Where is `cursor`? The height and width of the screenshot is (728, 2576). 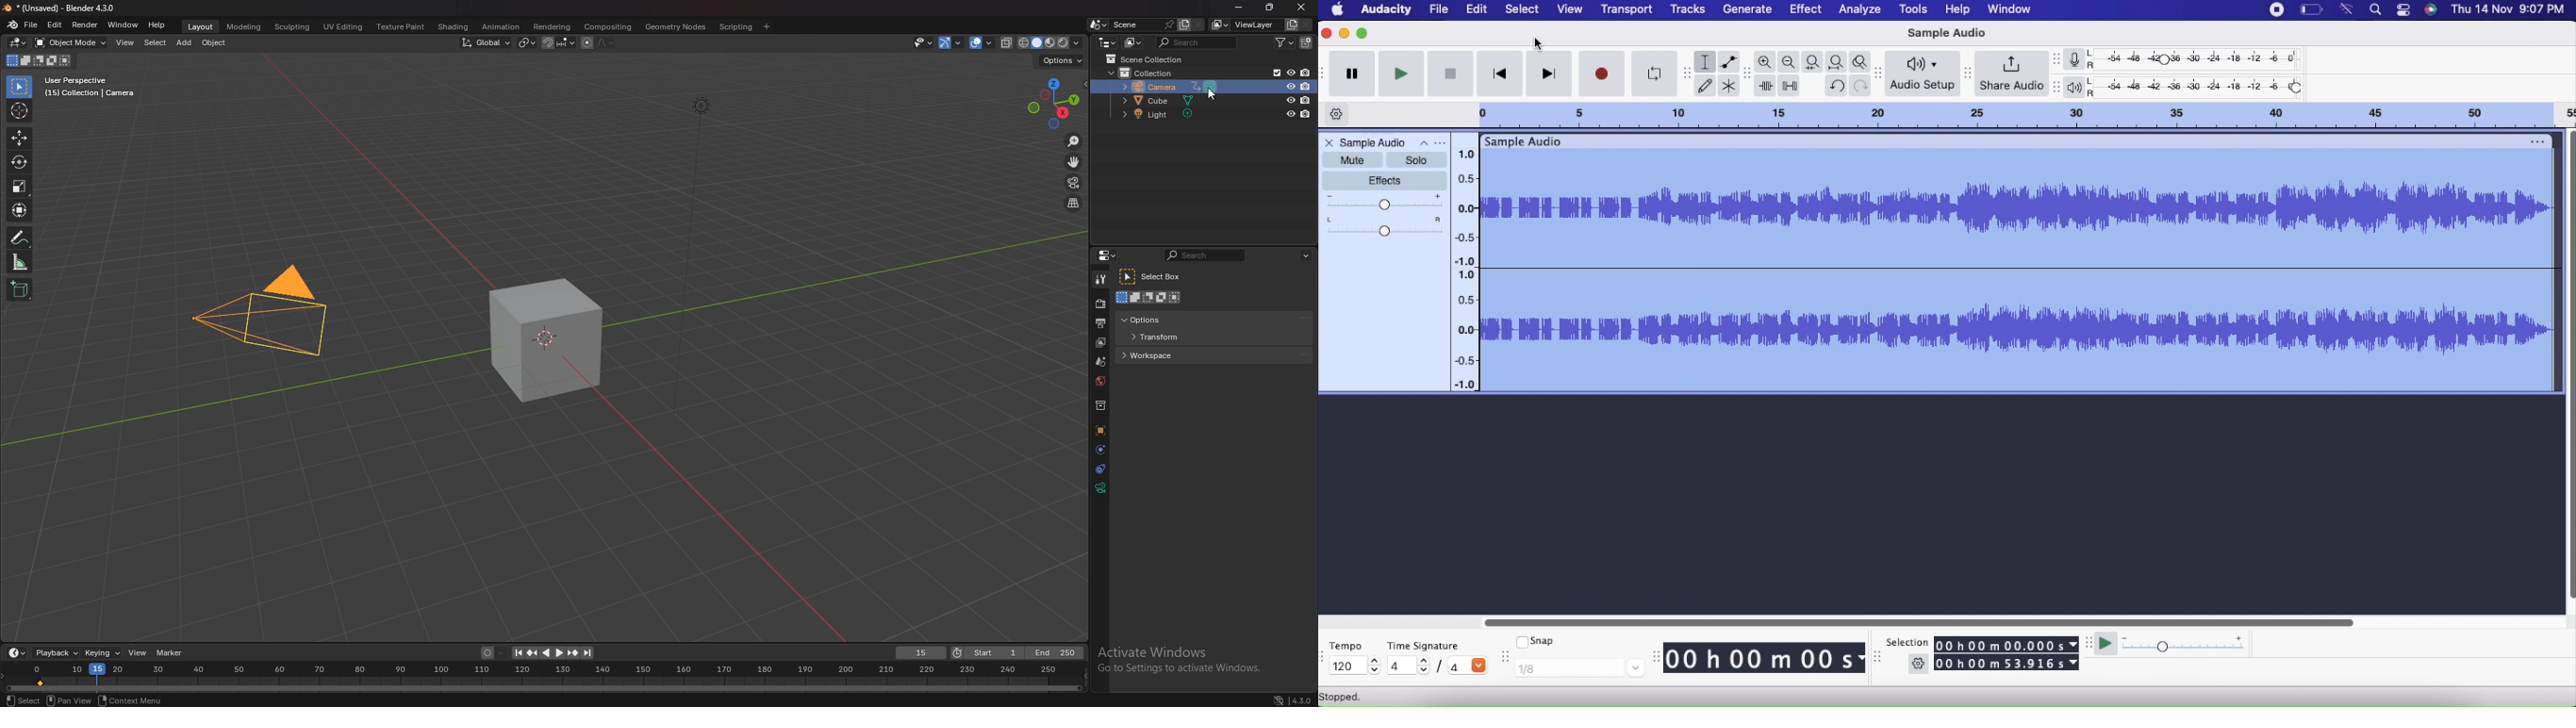 cursor is located at coordinates (1541, 45).